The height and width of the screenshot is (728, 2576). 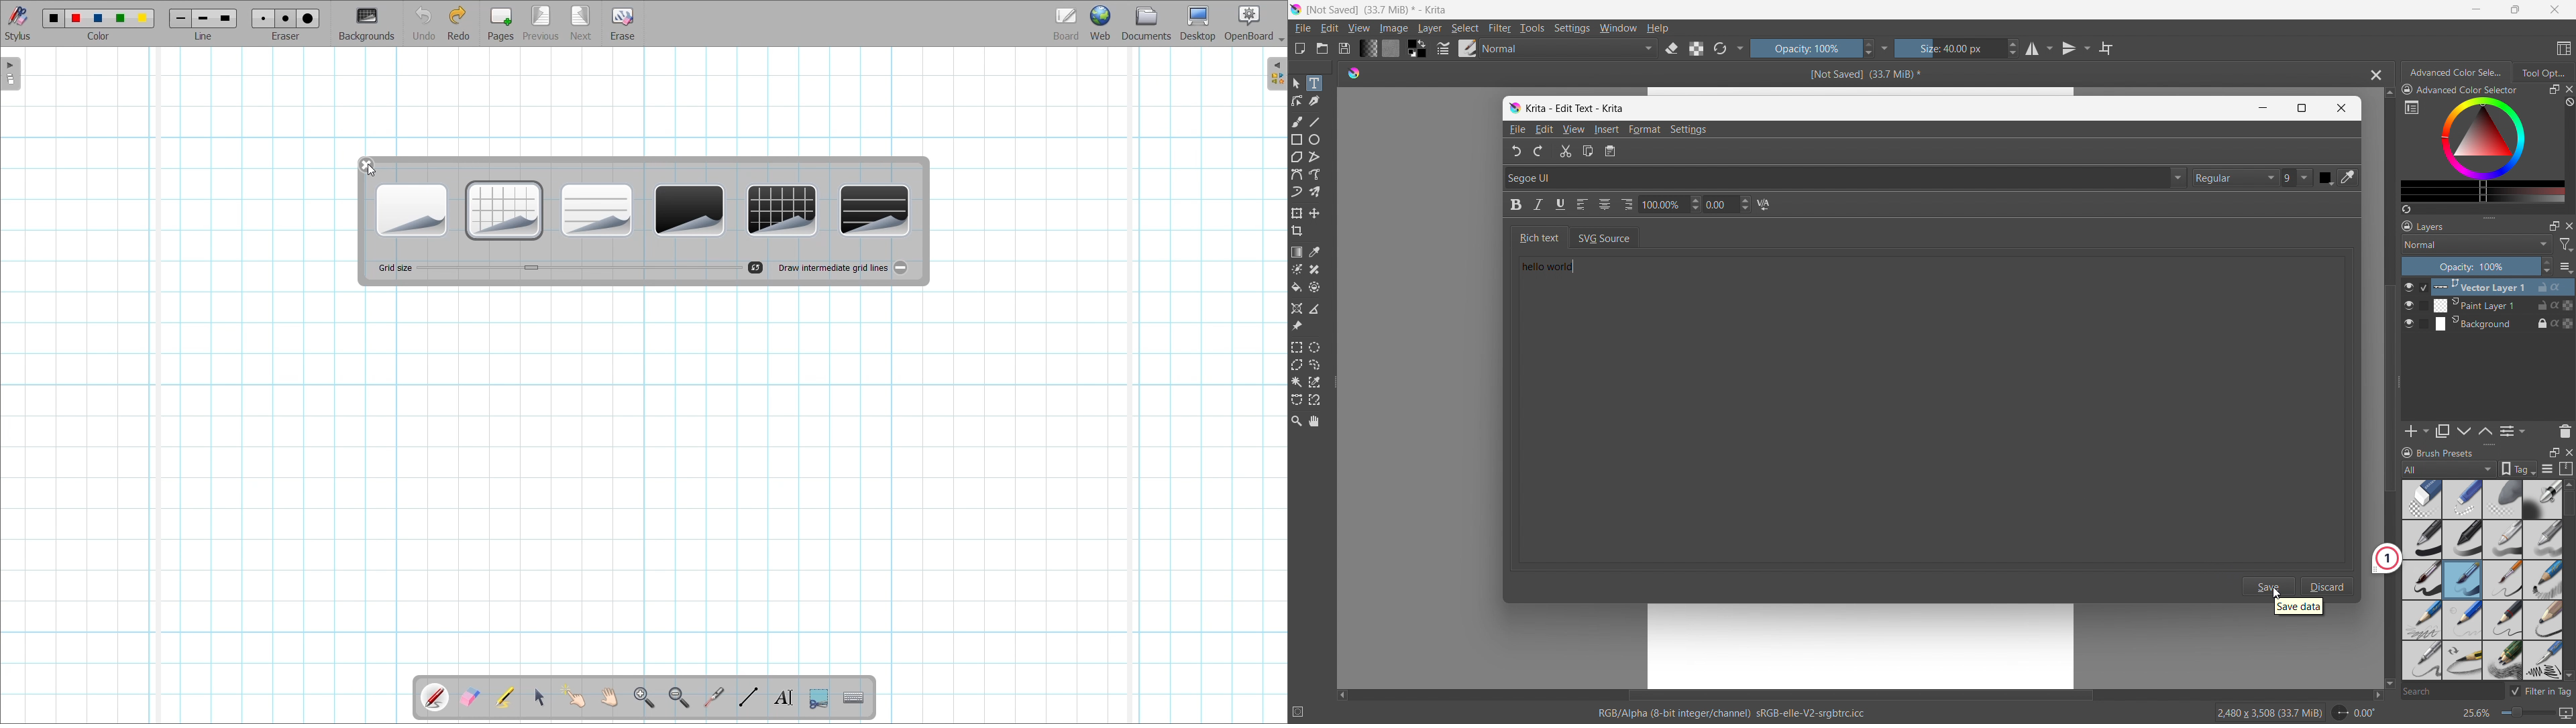 What do you see at coordinates (2463, 620) in the screenshot?
I see `light nib pencil` at bounding box center [2463, 620].